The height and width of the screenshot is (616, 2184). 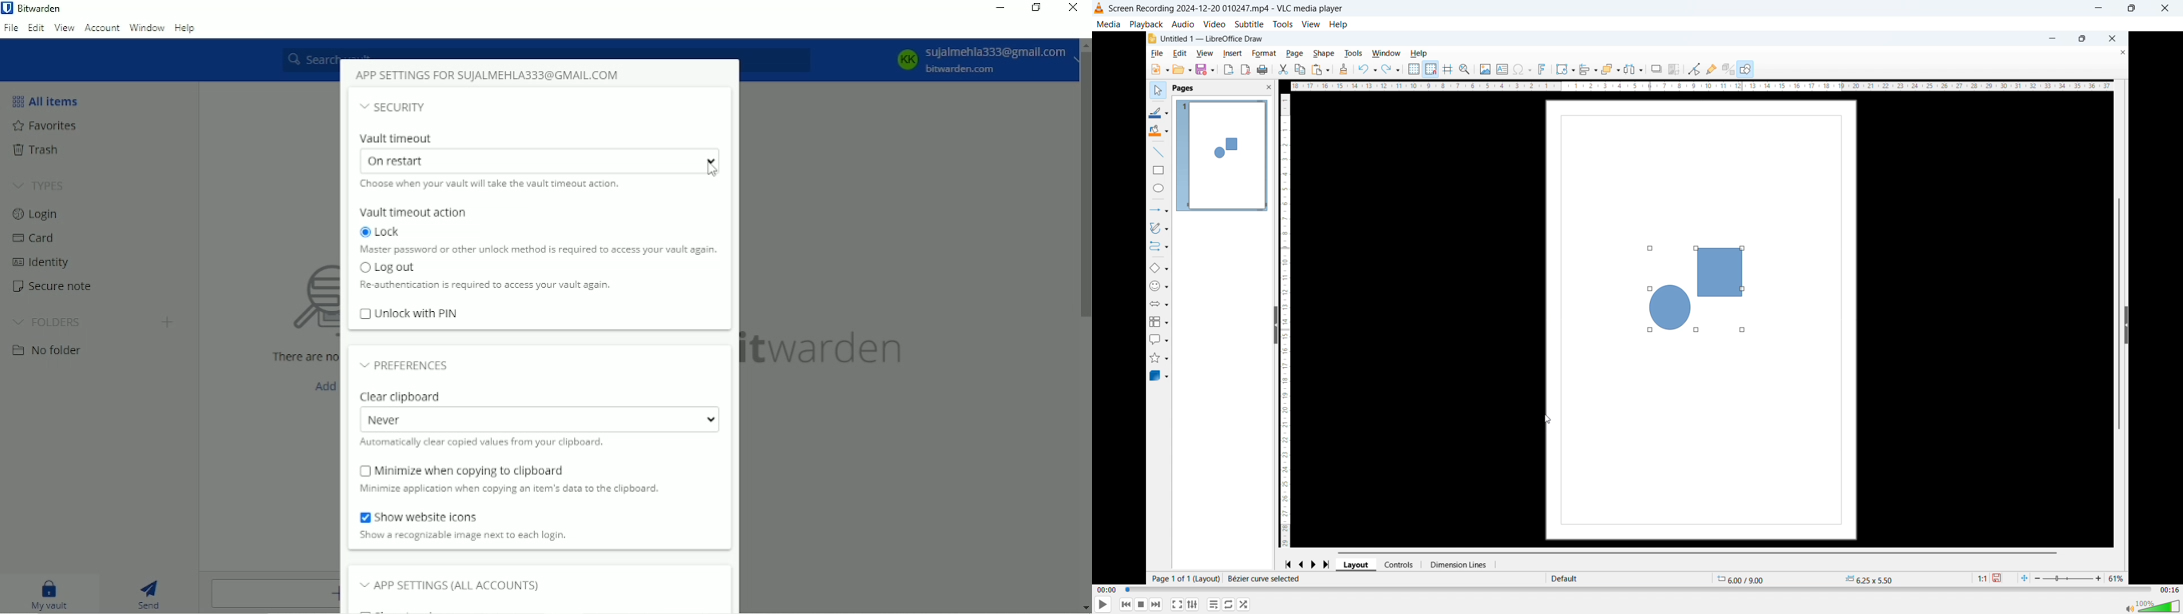 What do you see at coordinates (1084, 44) in the screenshot?
I see `scroll up` at bounding box center [1084, 44].